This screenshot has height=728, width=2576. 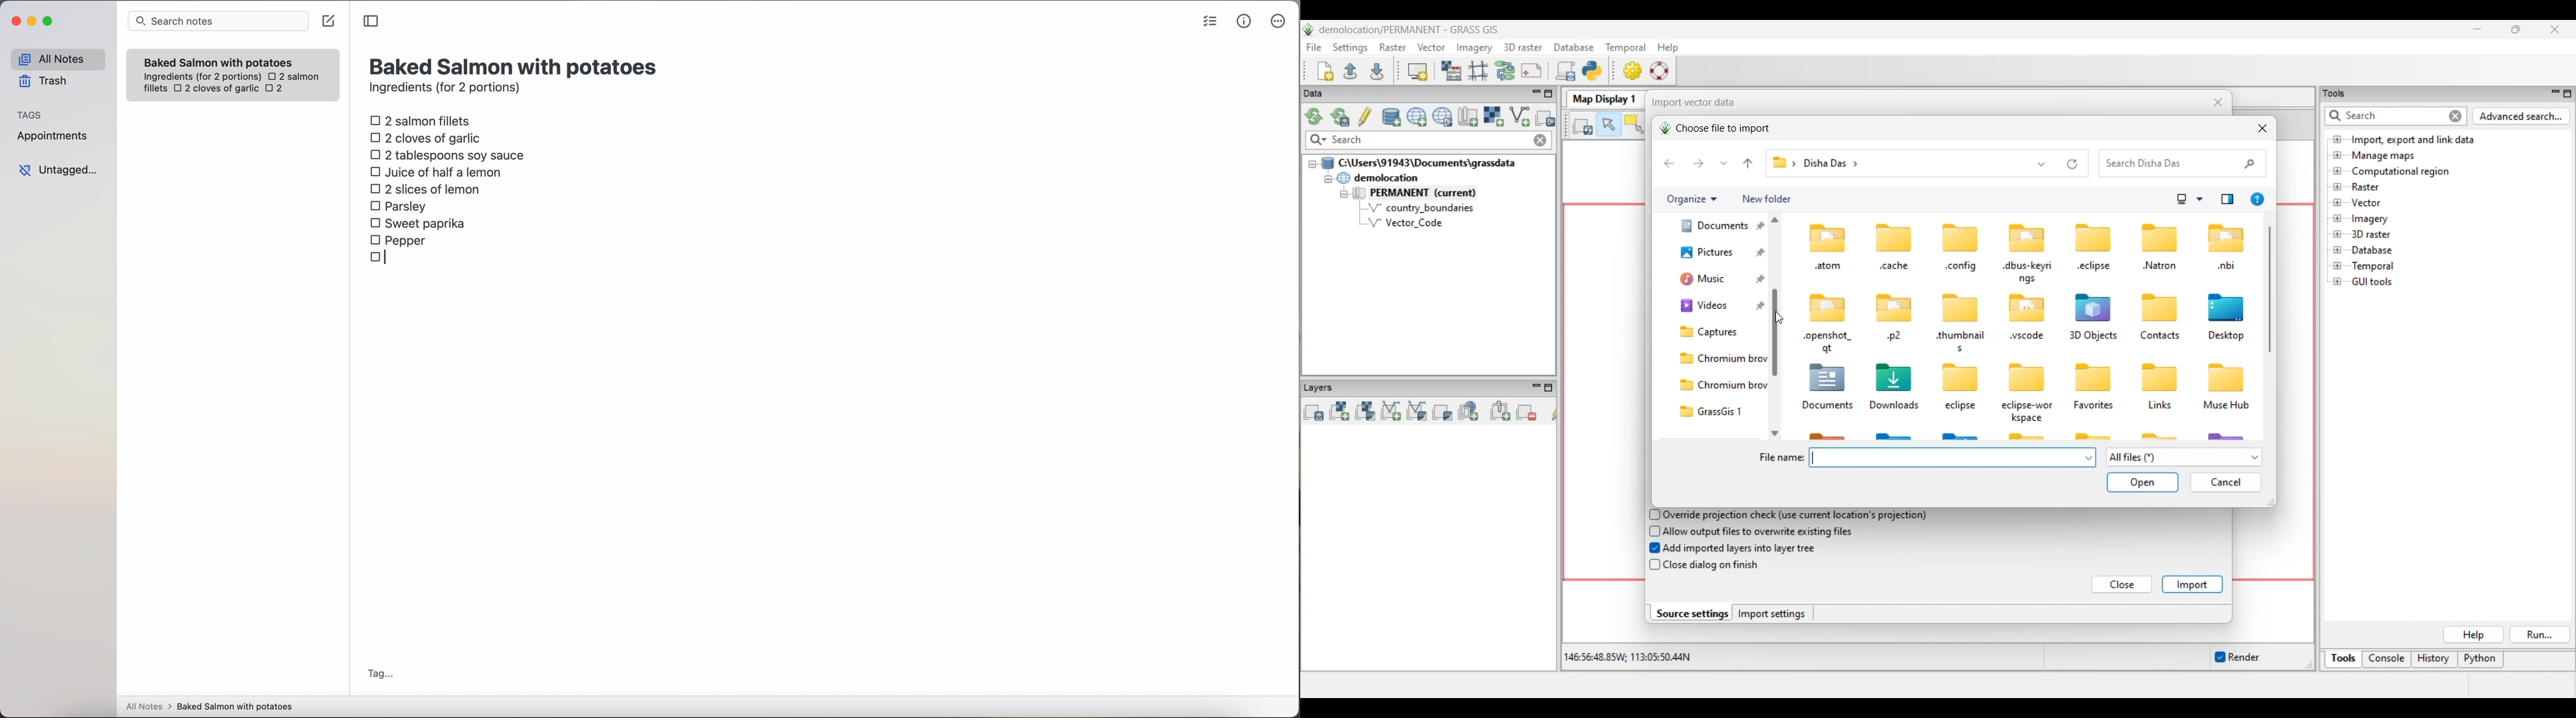 What do you see at coordinates (439, 172) in the screenshot?
I see `juice of half a lemon` at bounding box center [439, 172].